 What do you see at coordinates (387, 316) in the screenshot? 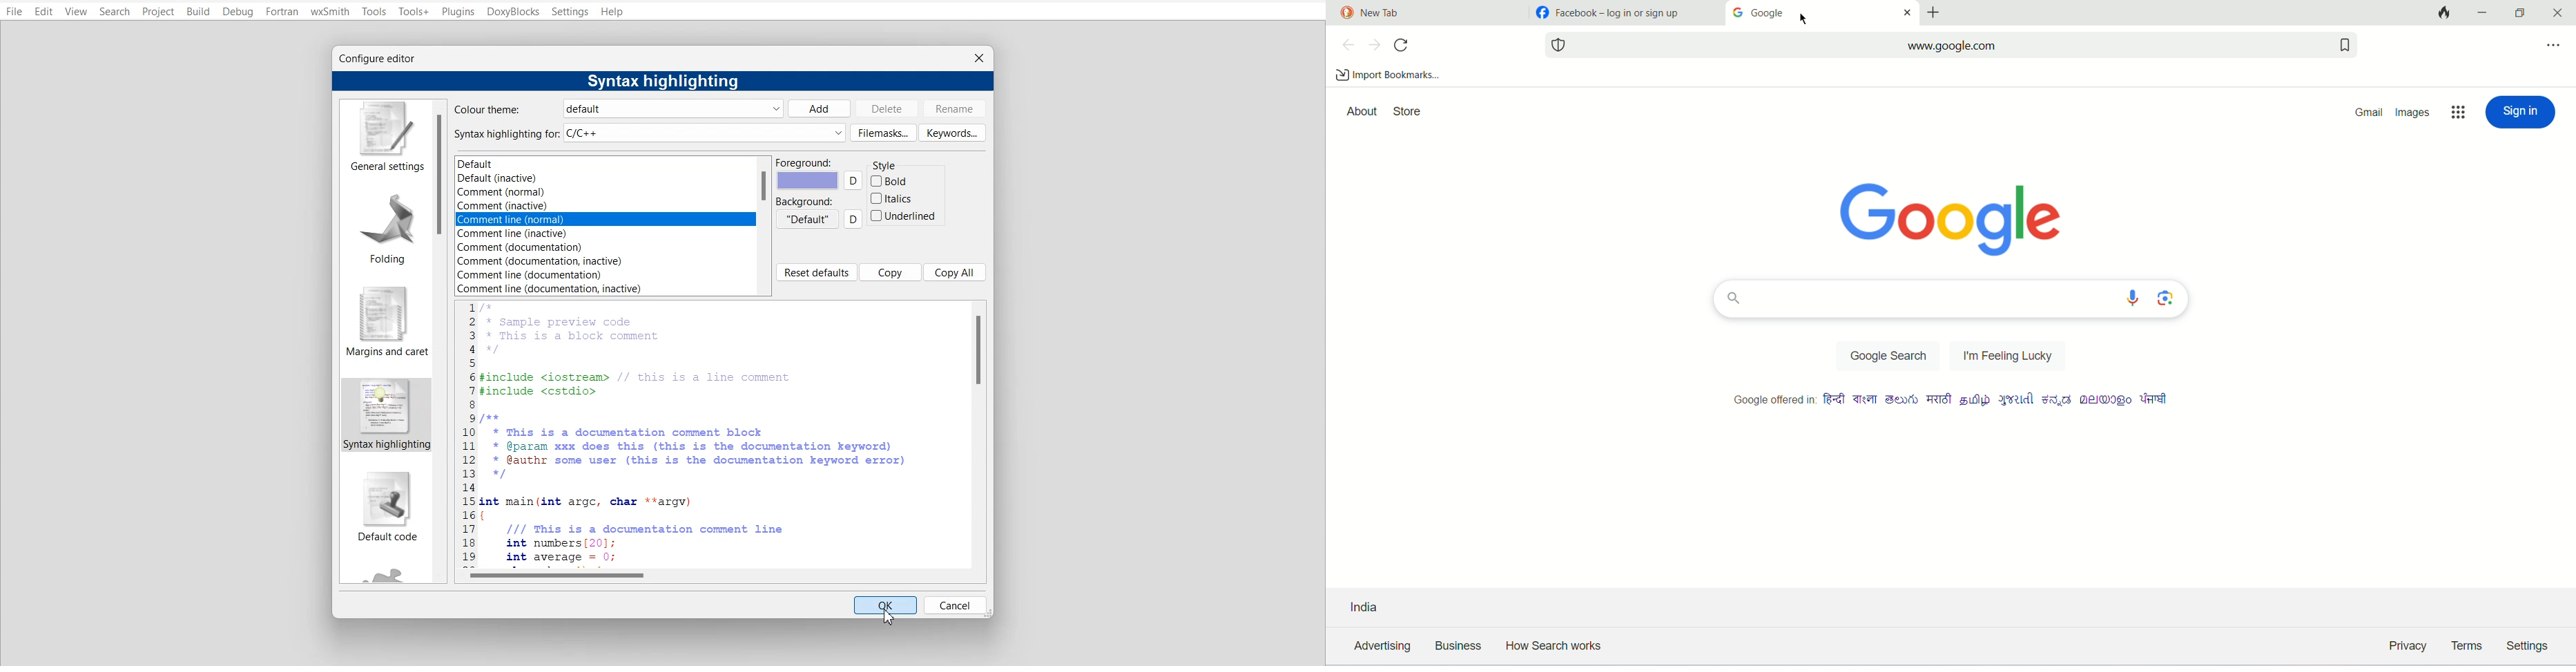
I see `Margin and caret` at bounding box center [387, 316].